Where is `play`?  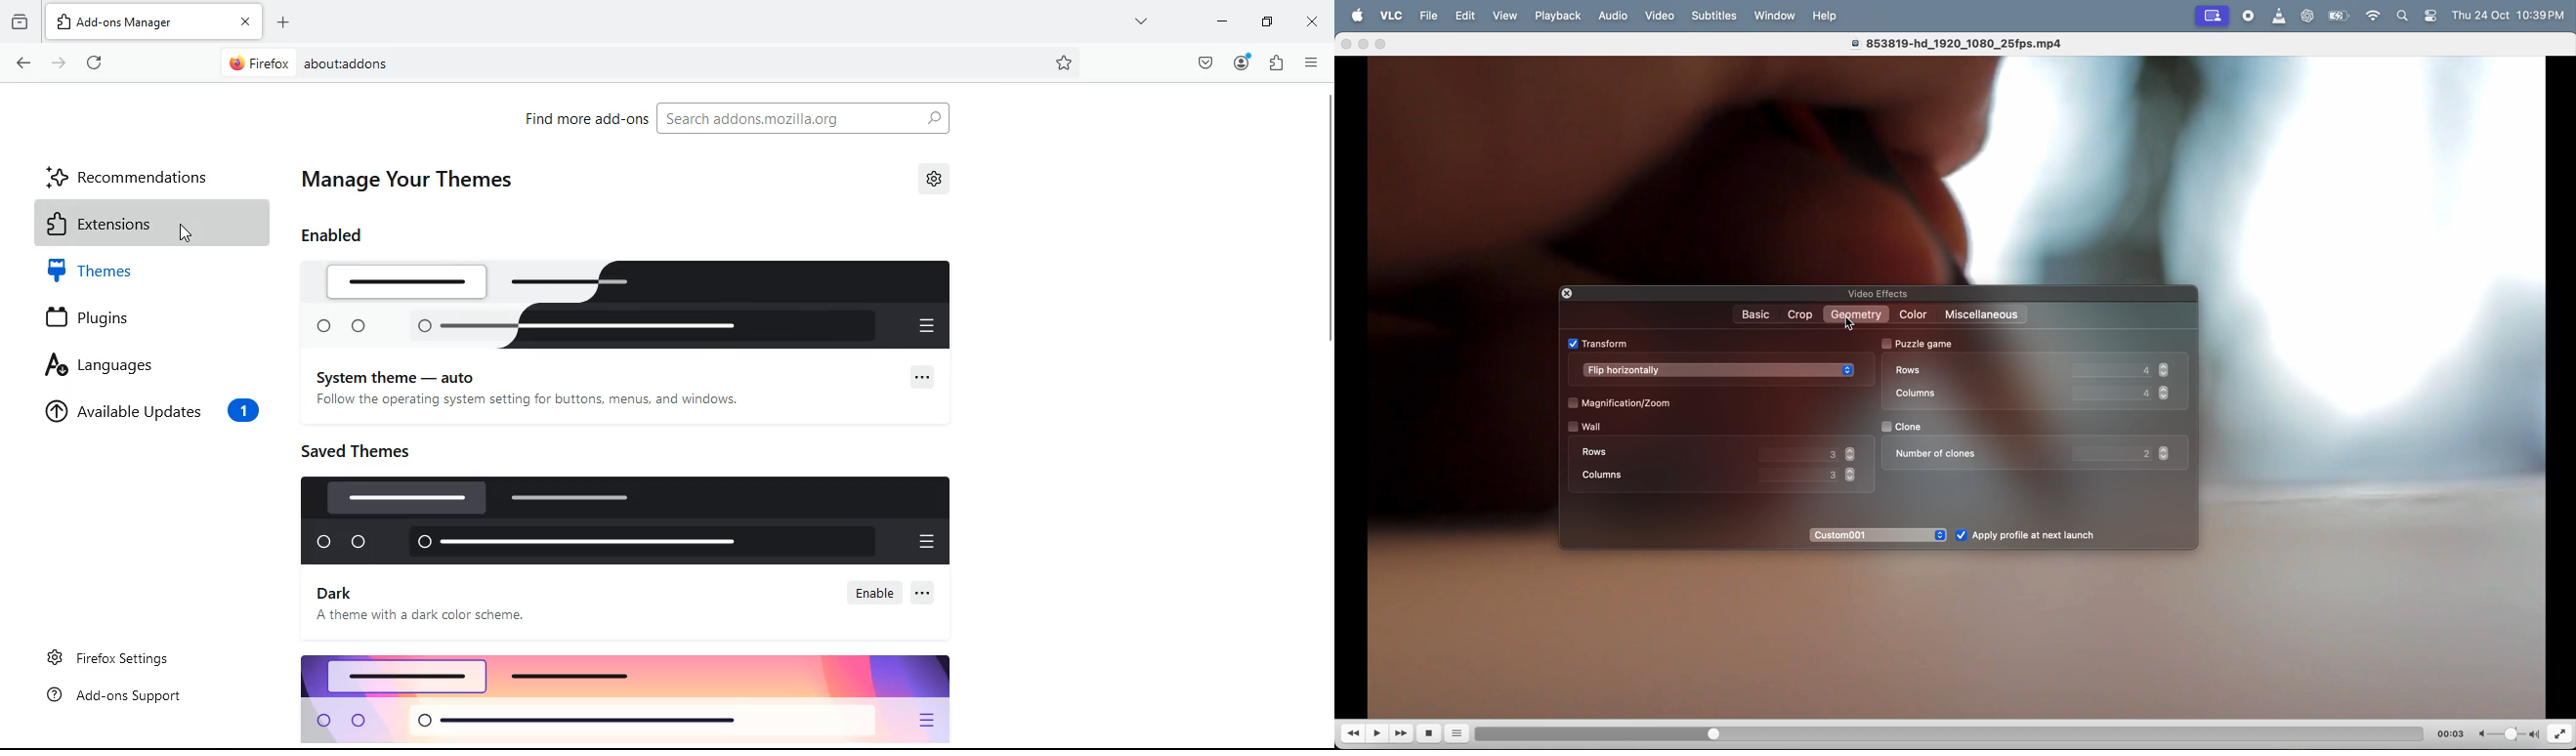
play is located at coordinates (1379, 733).